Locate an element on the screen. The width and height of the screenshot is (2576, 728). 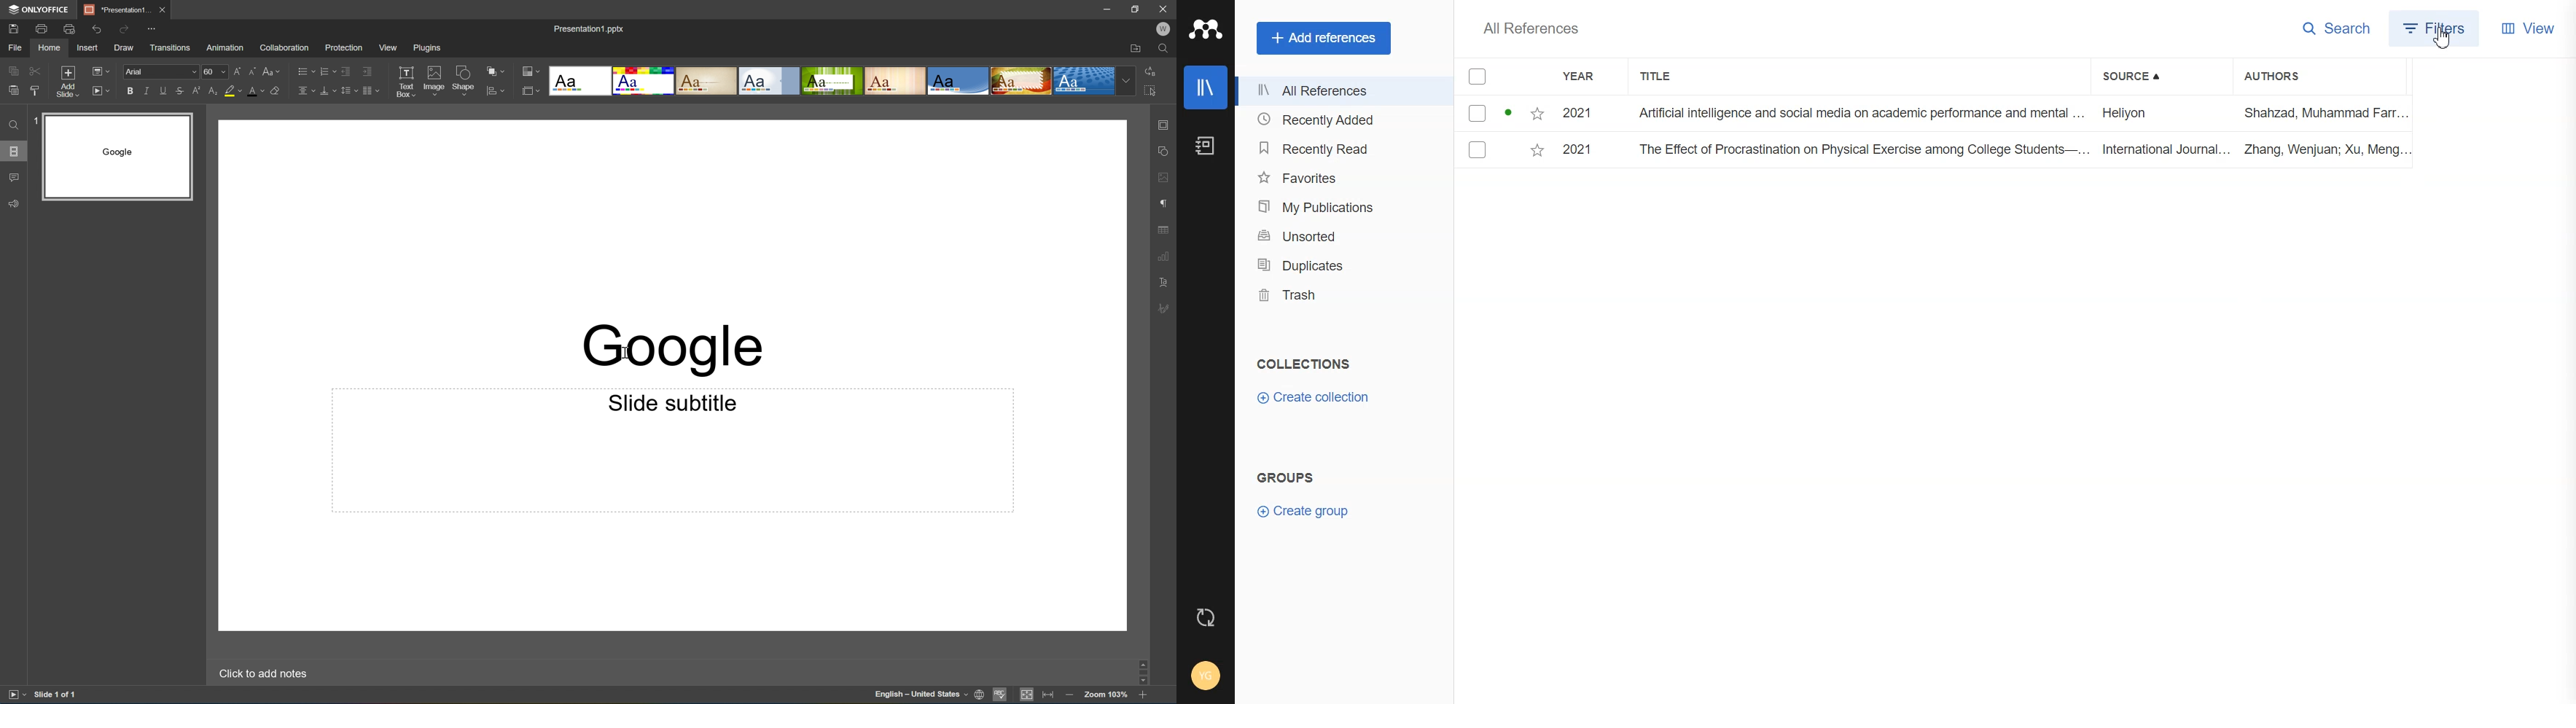
Close is located at coordinates (165, 10).